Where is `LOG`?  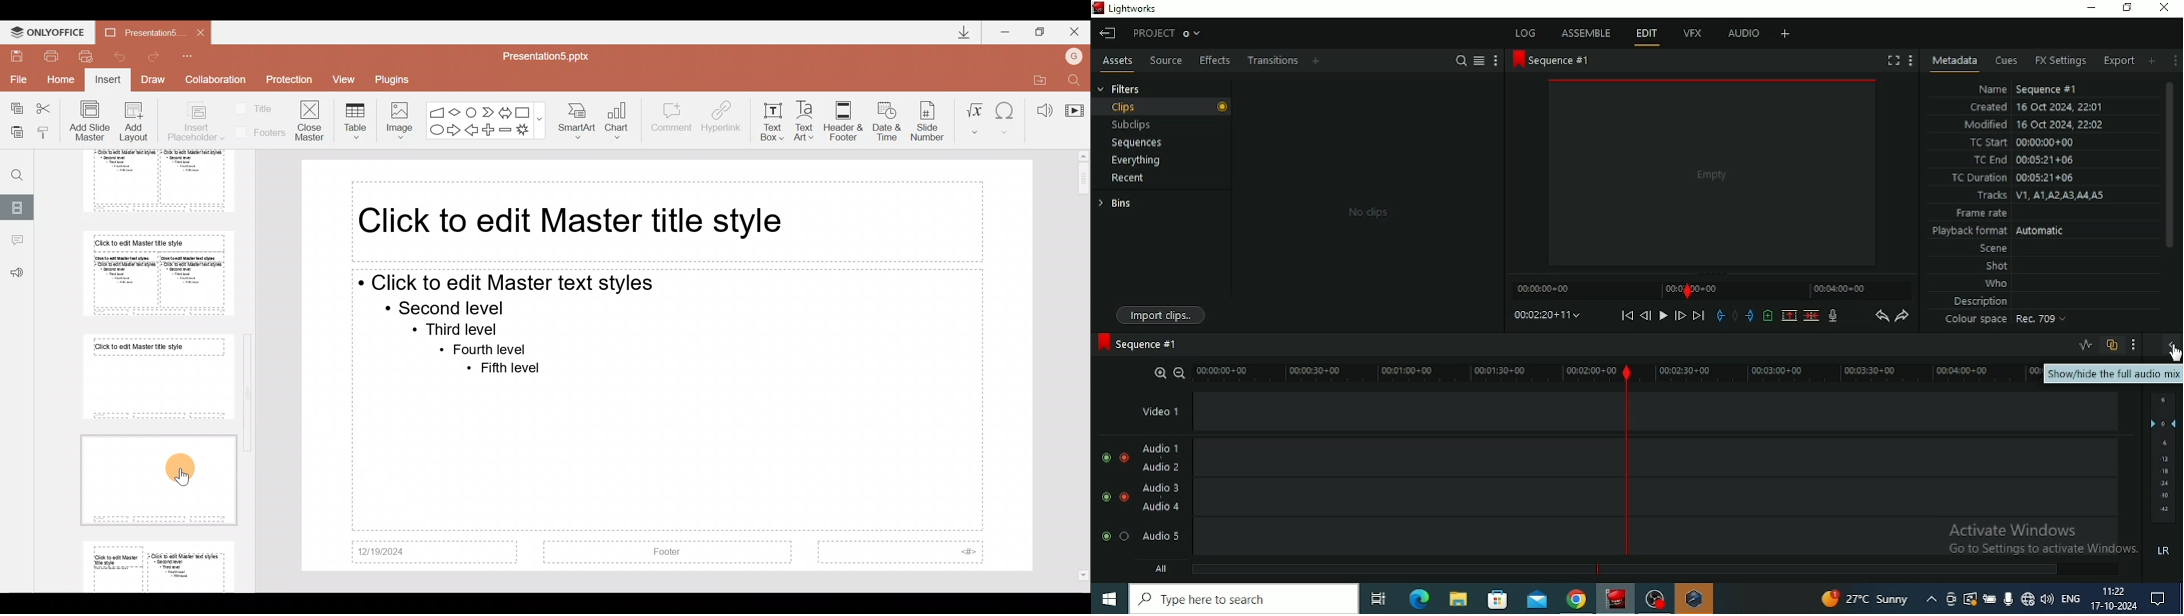
LOG is located at coordinates (1526, 32).